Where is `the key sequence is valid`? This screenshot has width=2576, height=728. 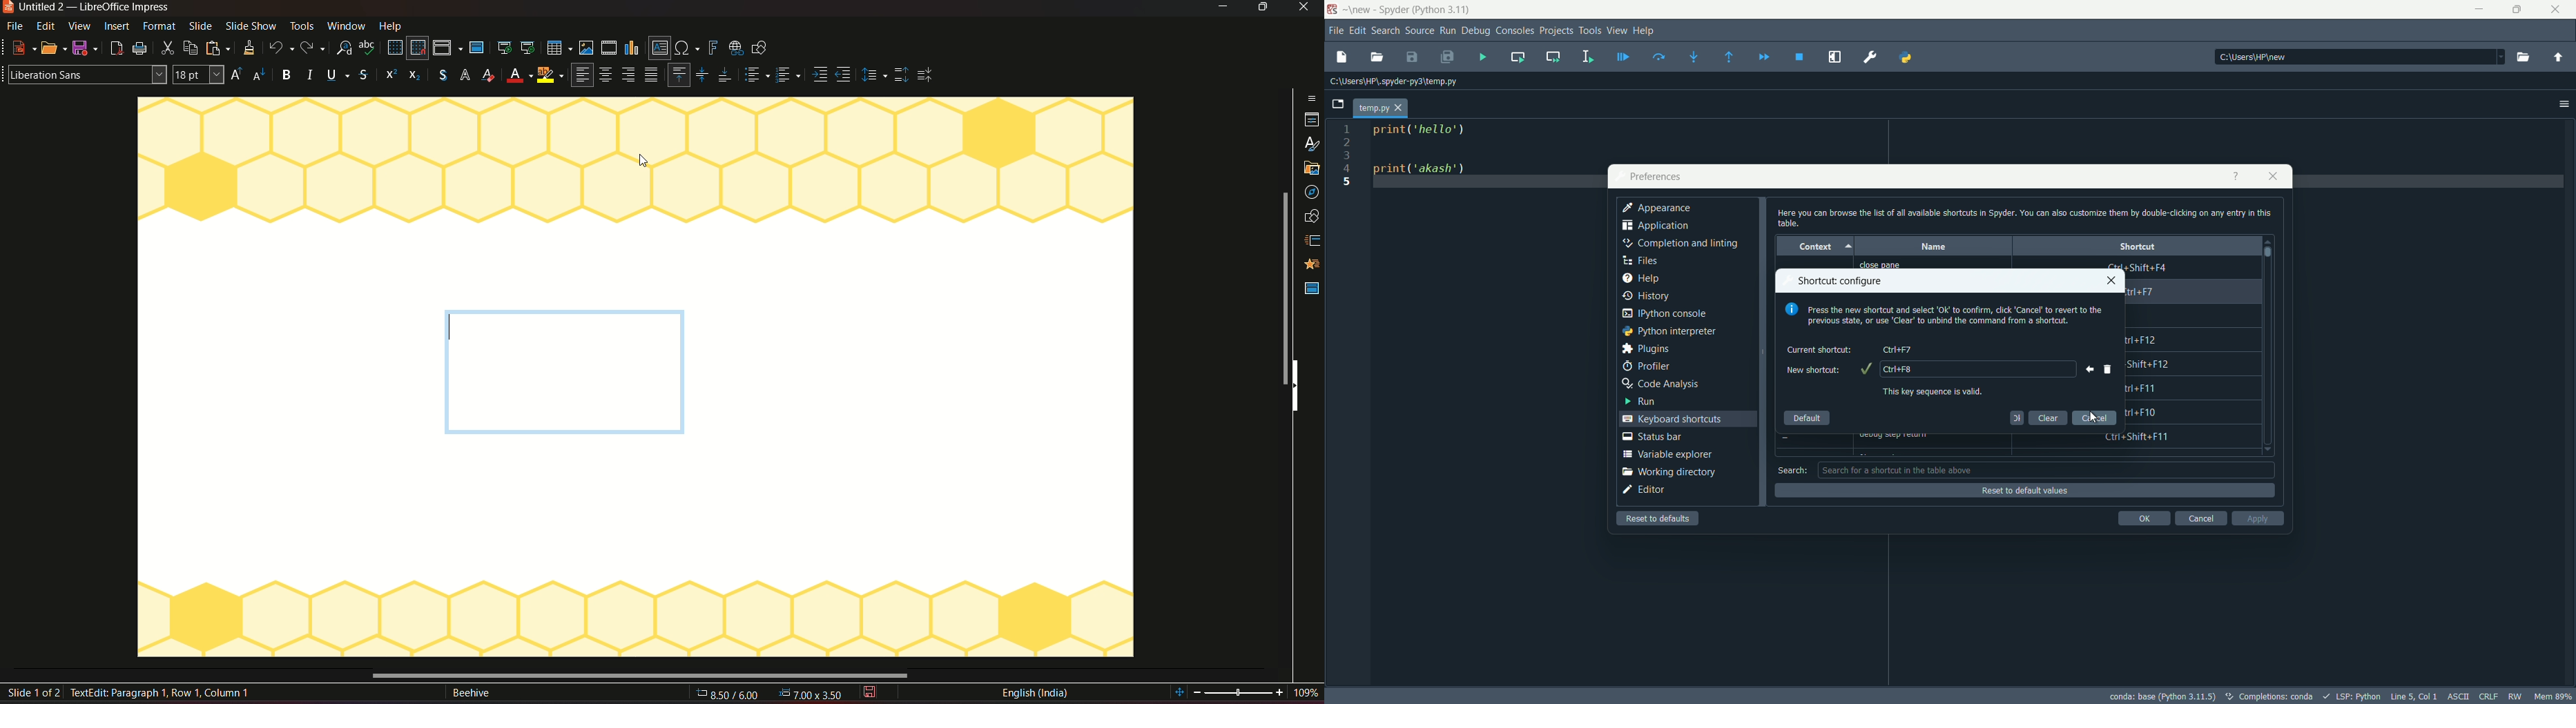 the key sequence is valid is located at coordinates (1935, 391).